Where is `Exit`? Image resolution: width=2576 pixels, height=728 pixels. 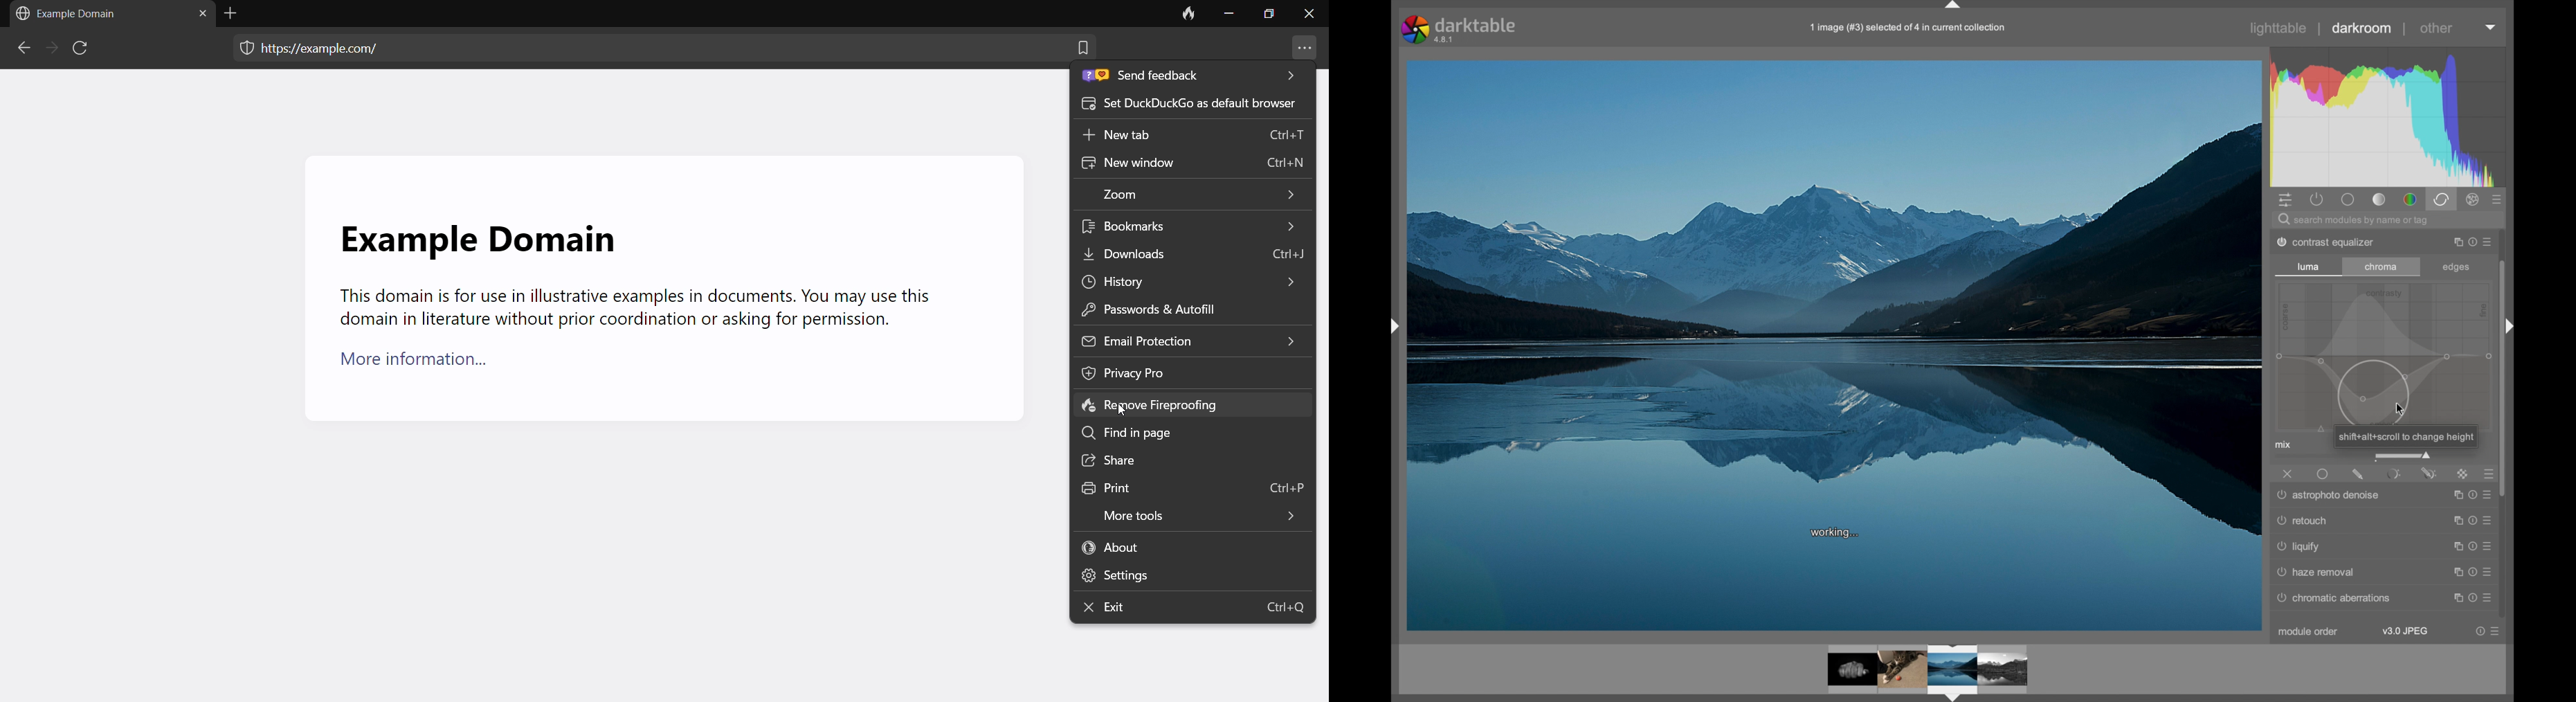
Exit is located at coordinates (1194, 608).